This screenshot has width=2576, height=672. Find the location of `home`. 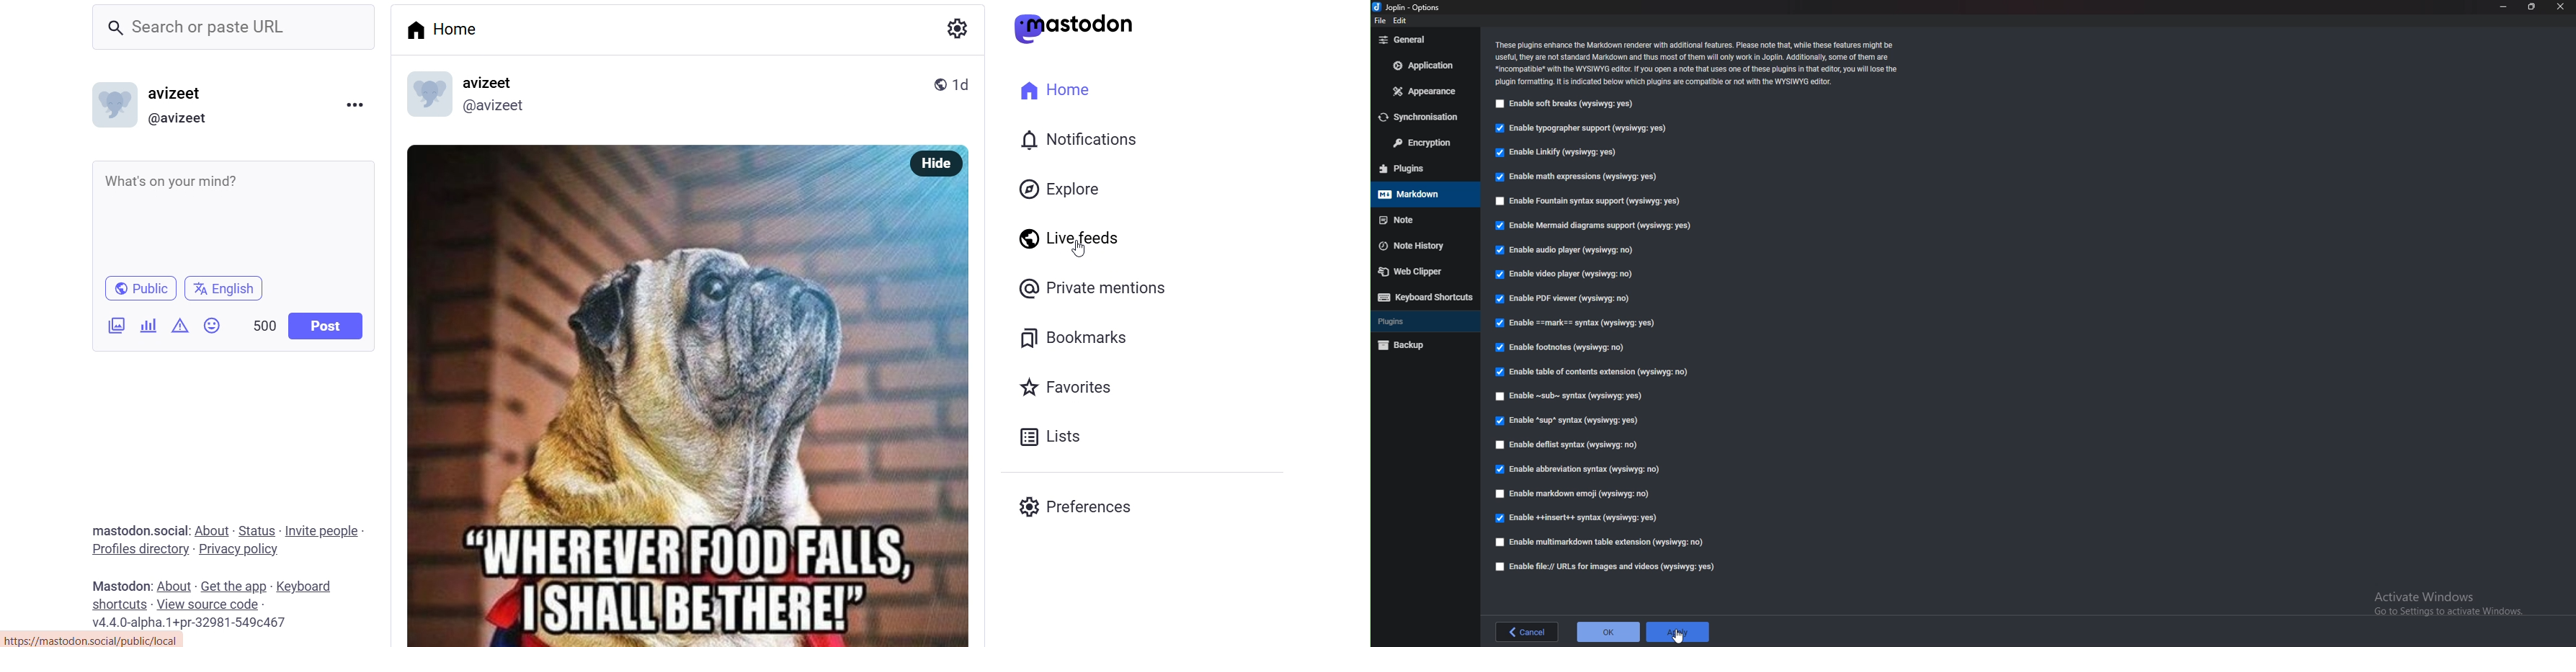

home is located at coordinates (1061, 89).